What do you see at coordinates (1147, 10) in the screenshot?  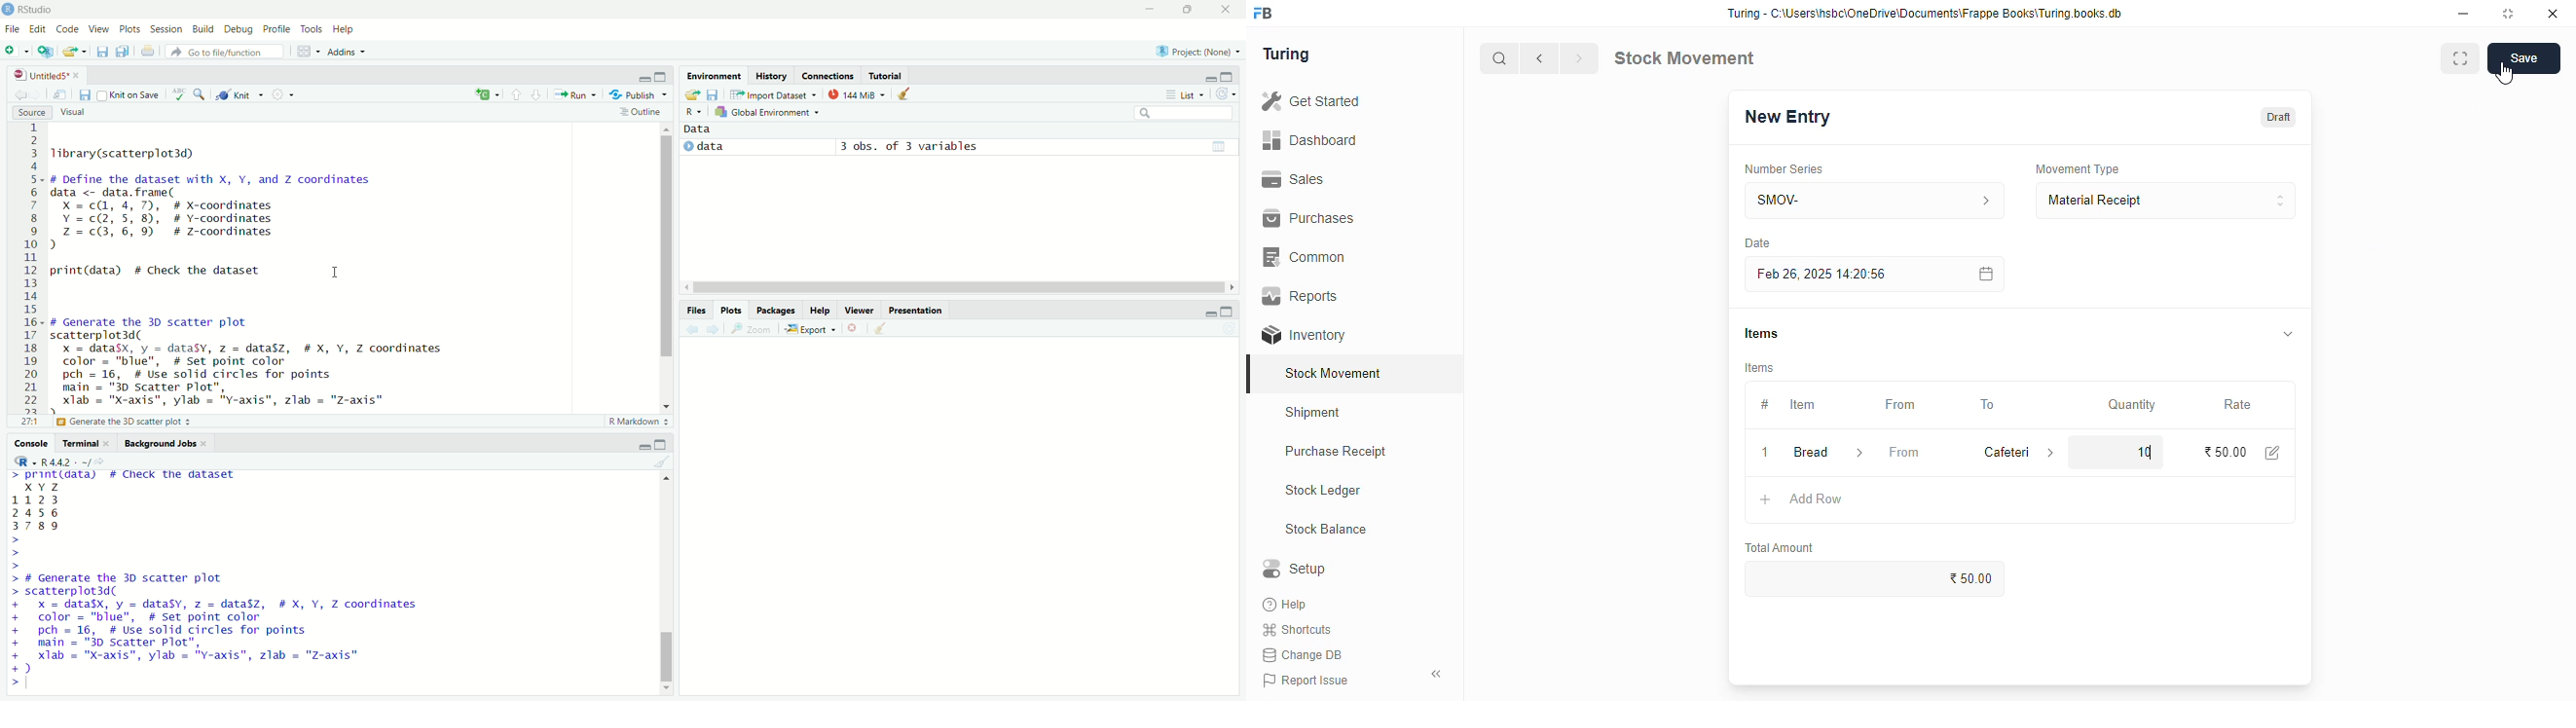 I see `minimize` at bounding box center [1147, 10].